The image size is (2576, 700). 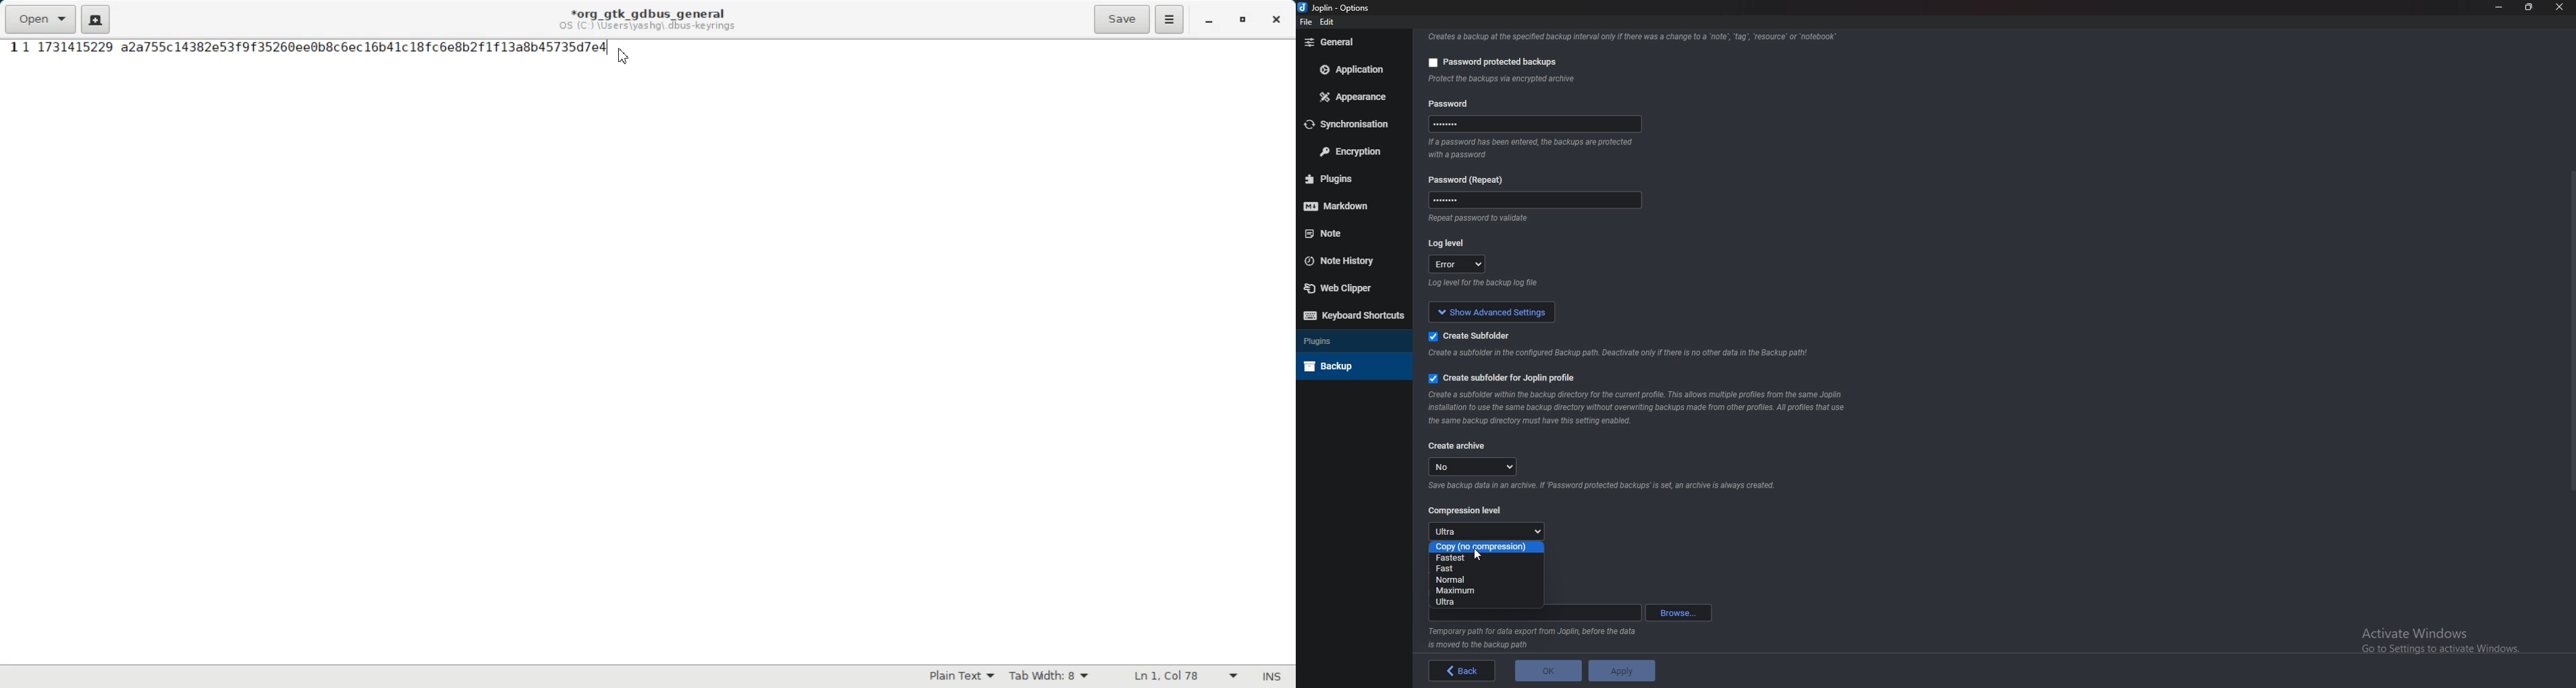 What do you see at coordinates (1170, 19) in the screenshot?
I see `Hamburger Settings` at bounding box center [1170, 19].